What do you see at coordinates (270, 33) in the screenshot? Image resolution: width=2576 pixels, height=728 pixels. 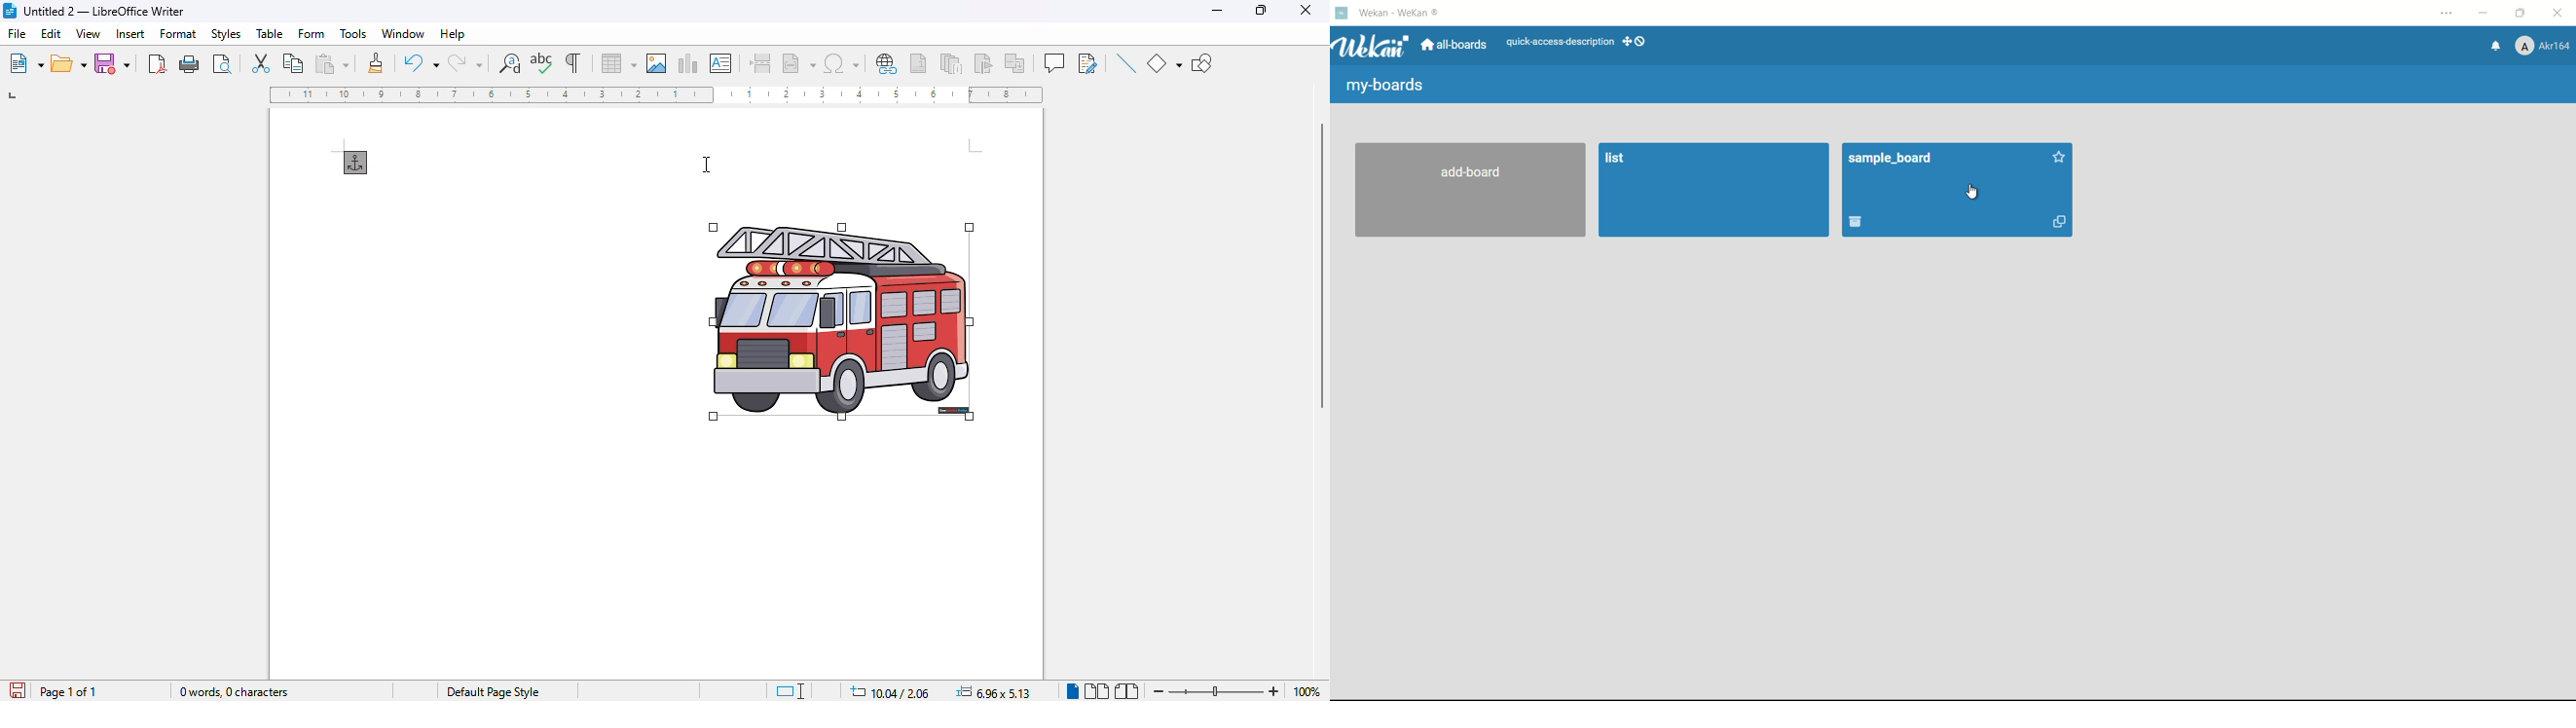 I see `table` at bounding box center [270, 33].